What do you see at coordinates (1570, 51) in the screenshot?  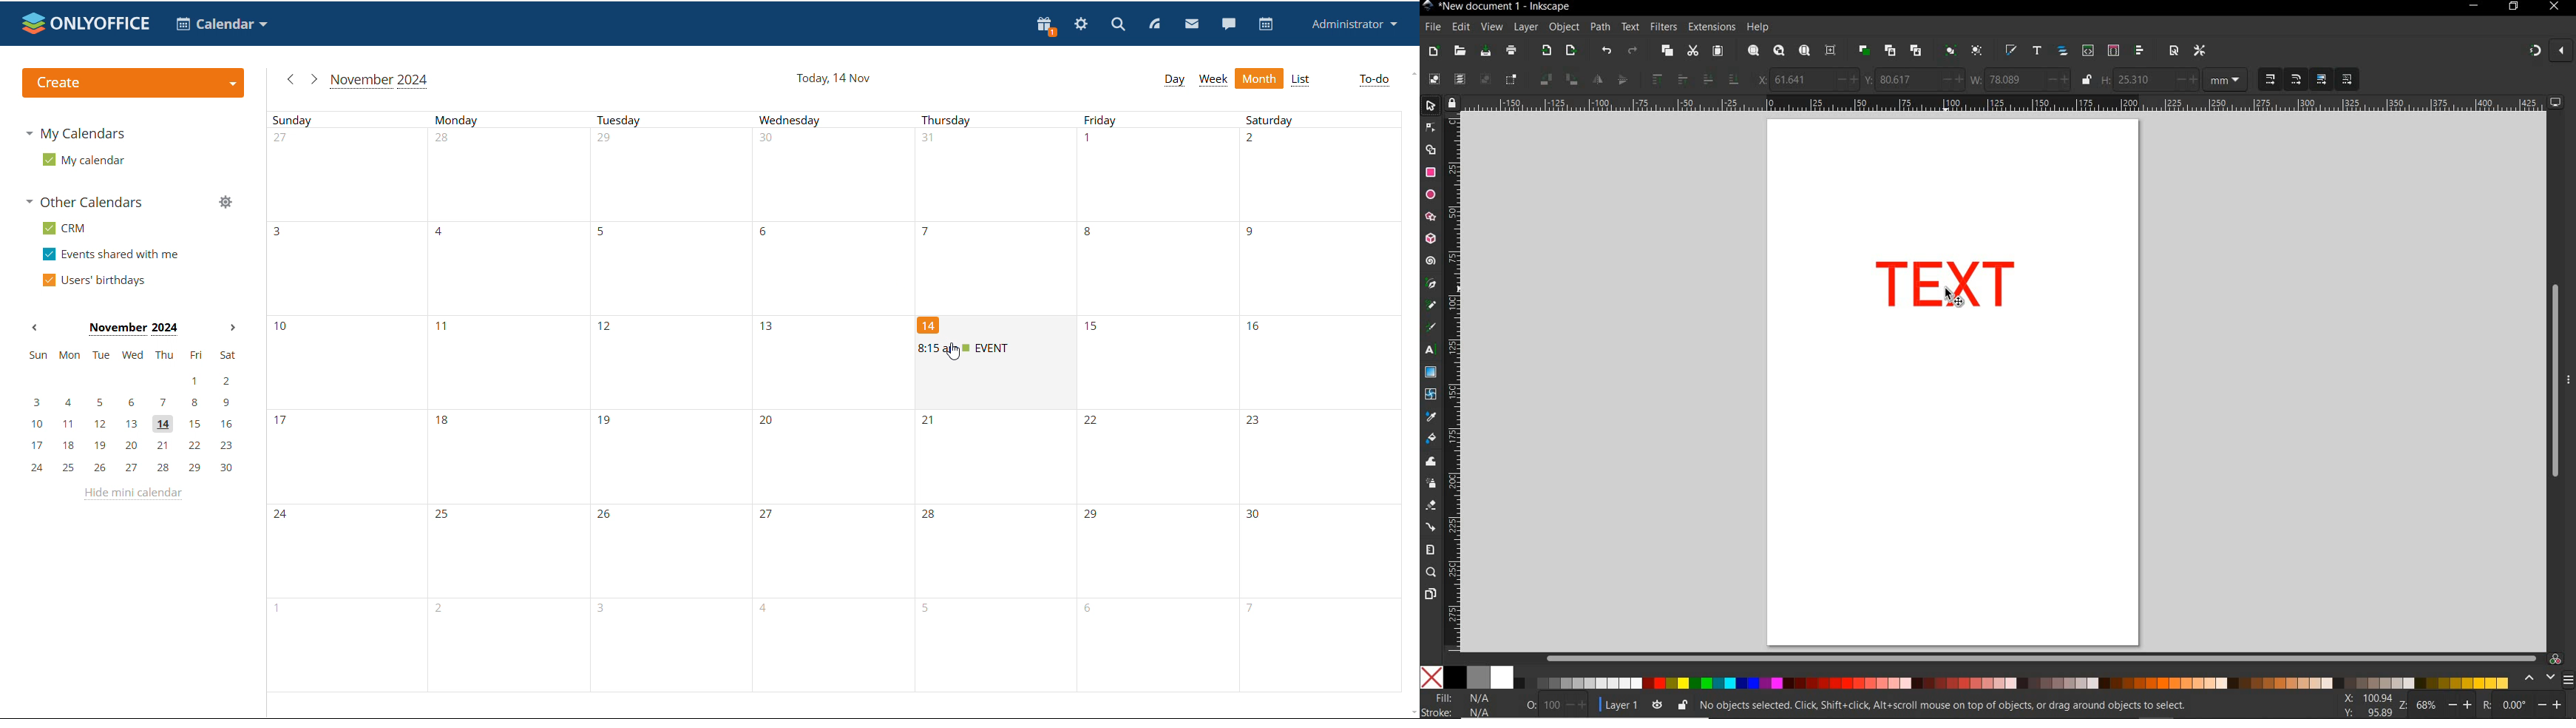 I see `open export` at bounding box center [1570, 51].